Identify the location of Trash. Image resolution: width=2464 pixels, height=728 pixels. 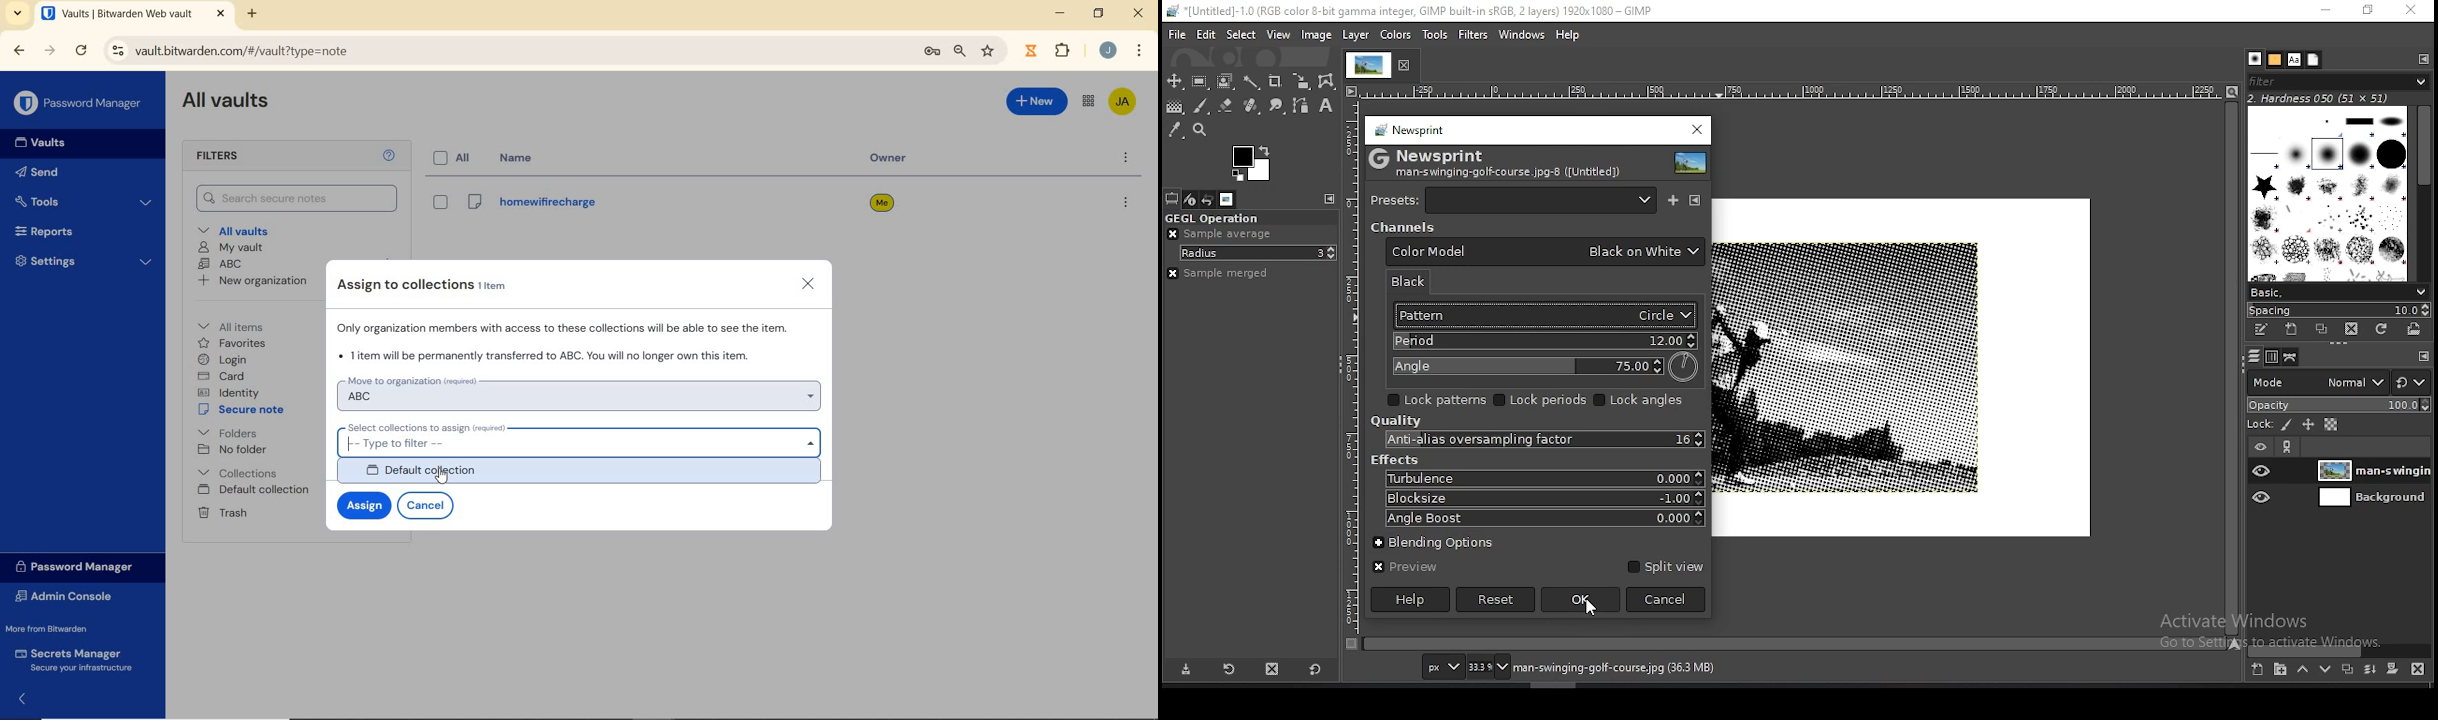
(222, 512).